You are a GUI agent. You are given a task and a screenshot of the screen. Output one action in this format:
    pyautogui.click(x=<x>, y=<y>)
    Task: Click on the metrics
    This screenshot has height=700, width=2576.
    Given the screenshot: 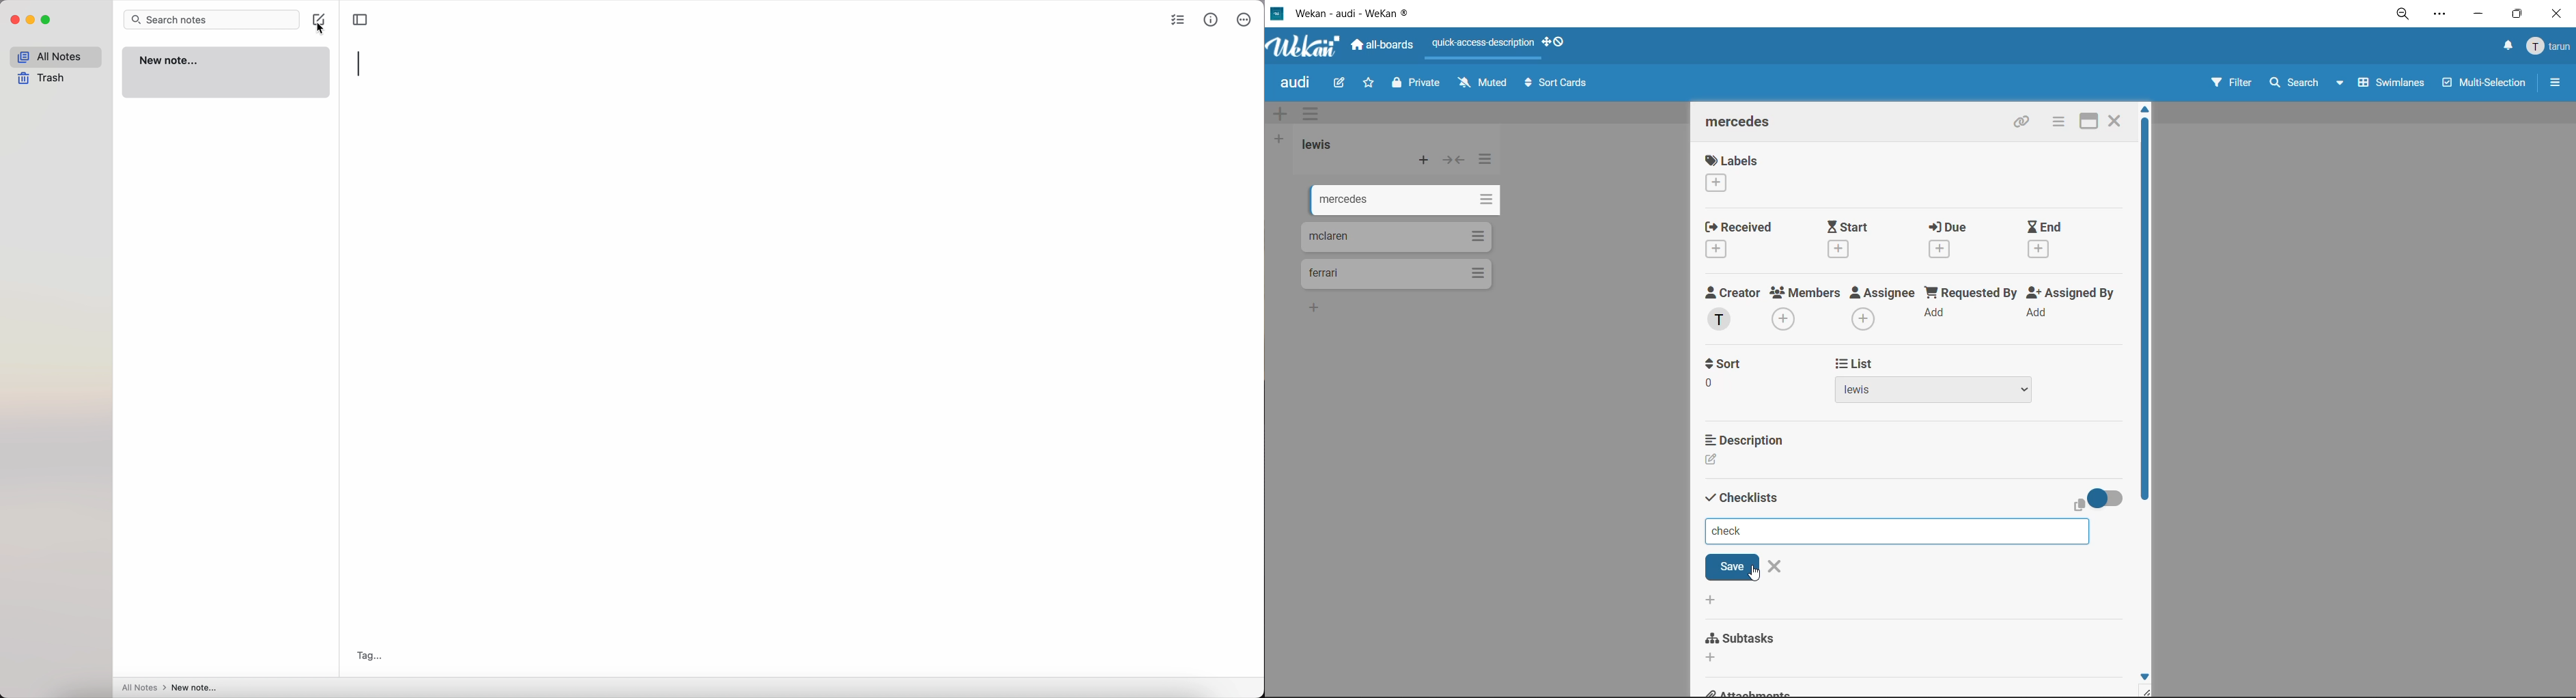 What is the action you would take?
    pyautogui.click(x=1212, y=20)
    